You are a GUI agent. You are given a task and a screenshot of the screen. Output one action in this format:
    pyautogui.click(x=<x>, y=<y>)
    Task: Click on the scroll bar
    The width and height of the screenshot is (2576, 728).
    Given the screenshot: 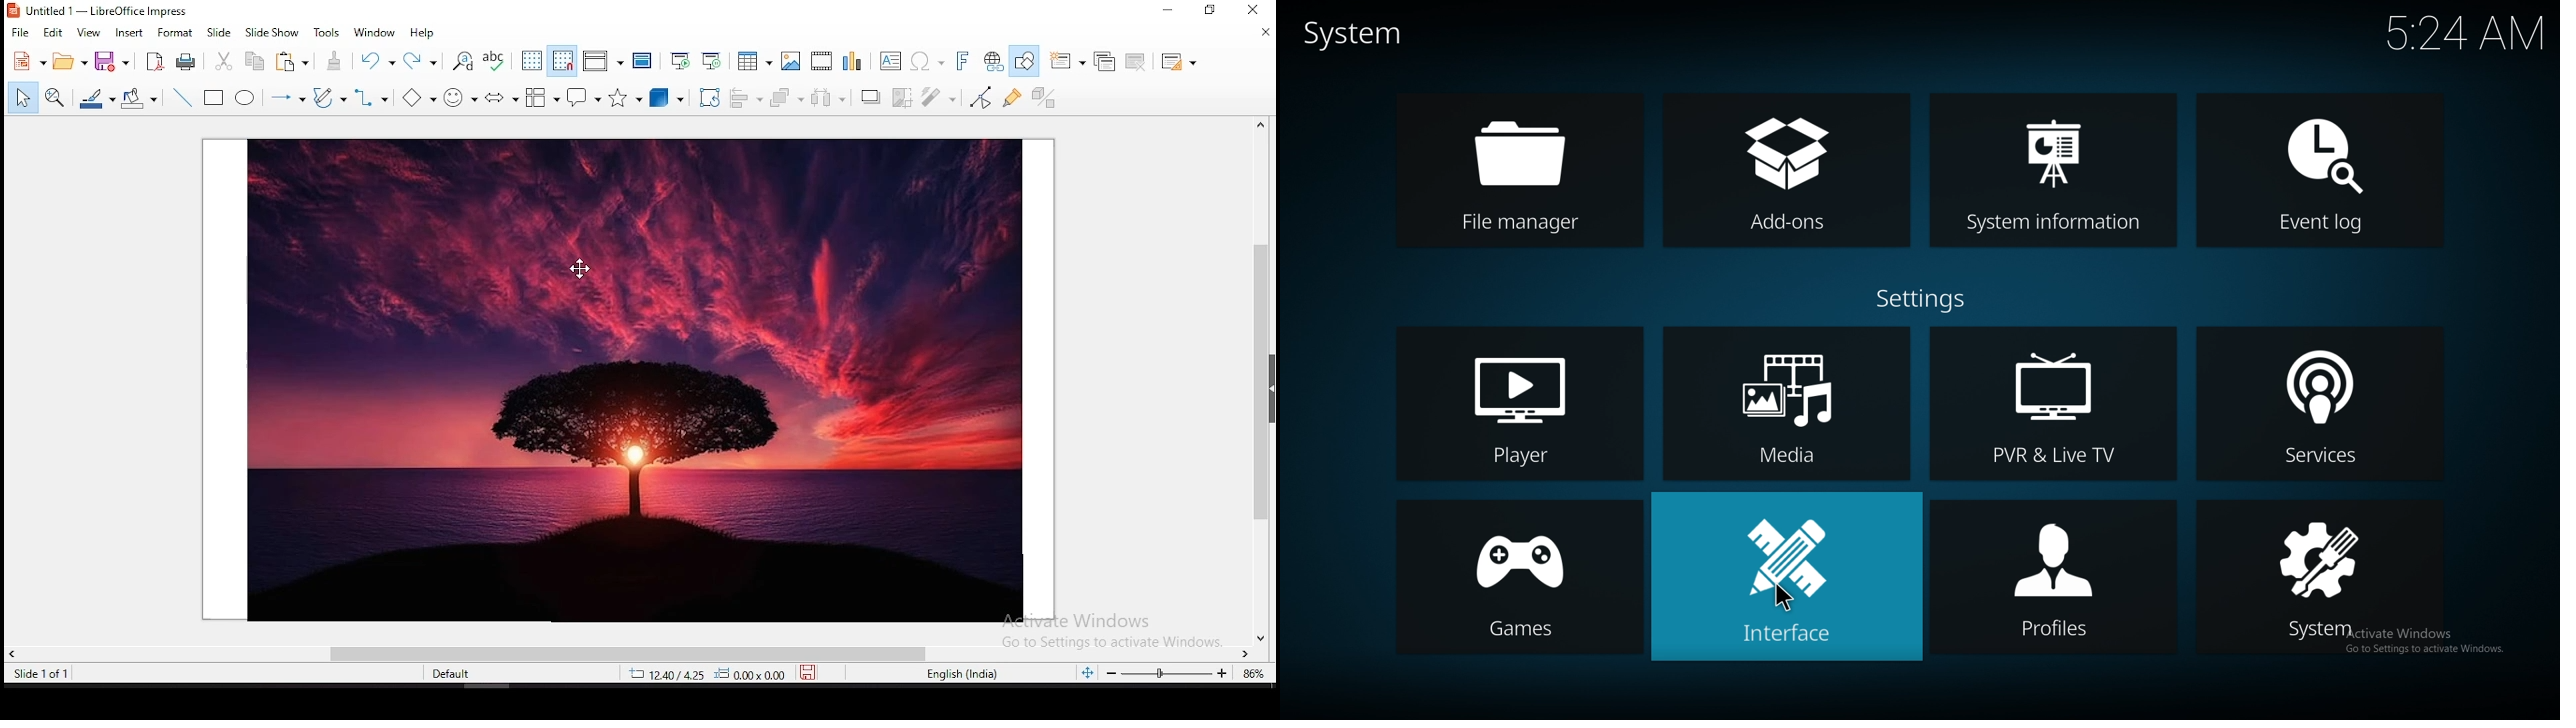 What is the action you would take?
    pyautogui.click(x=631, y=652)
    